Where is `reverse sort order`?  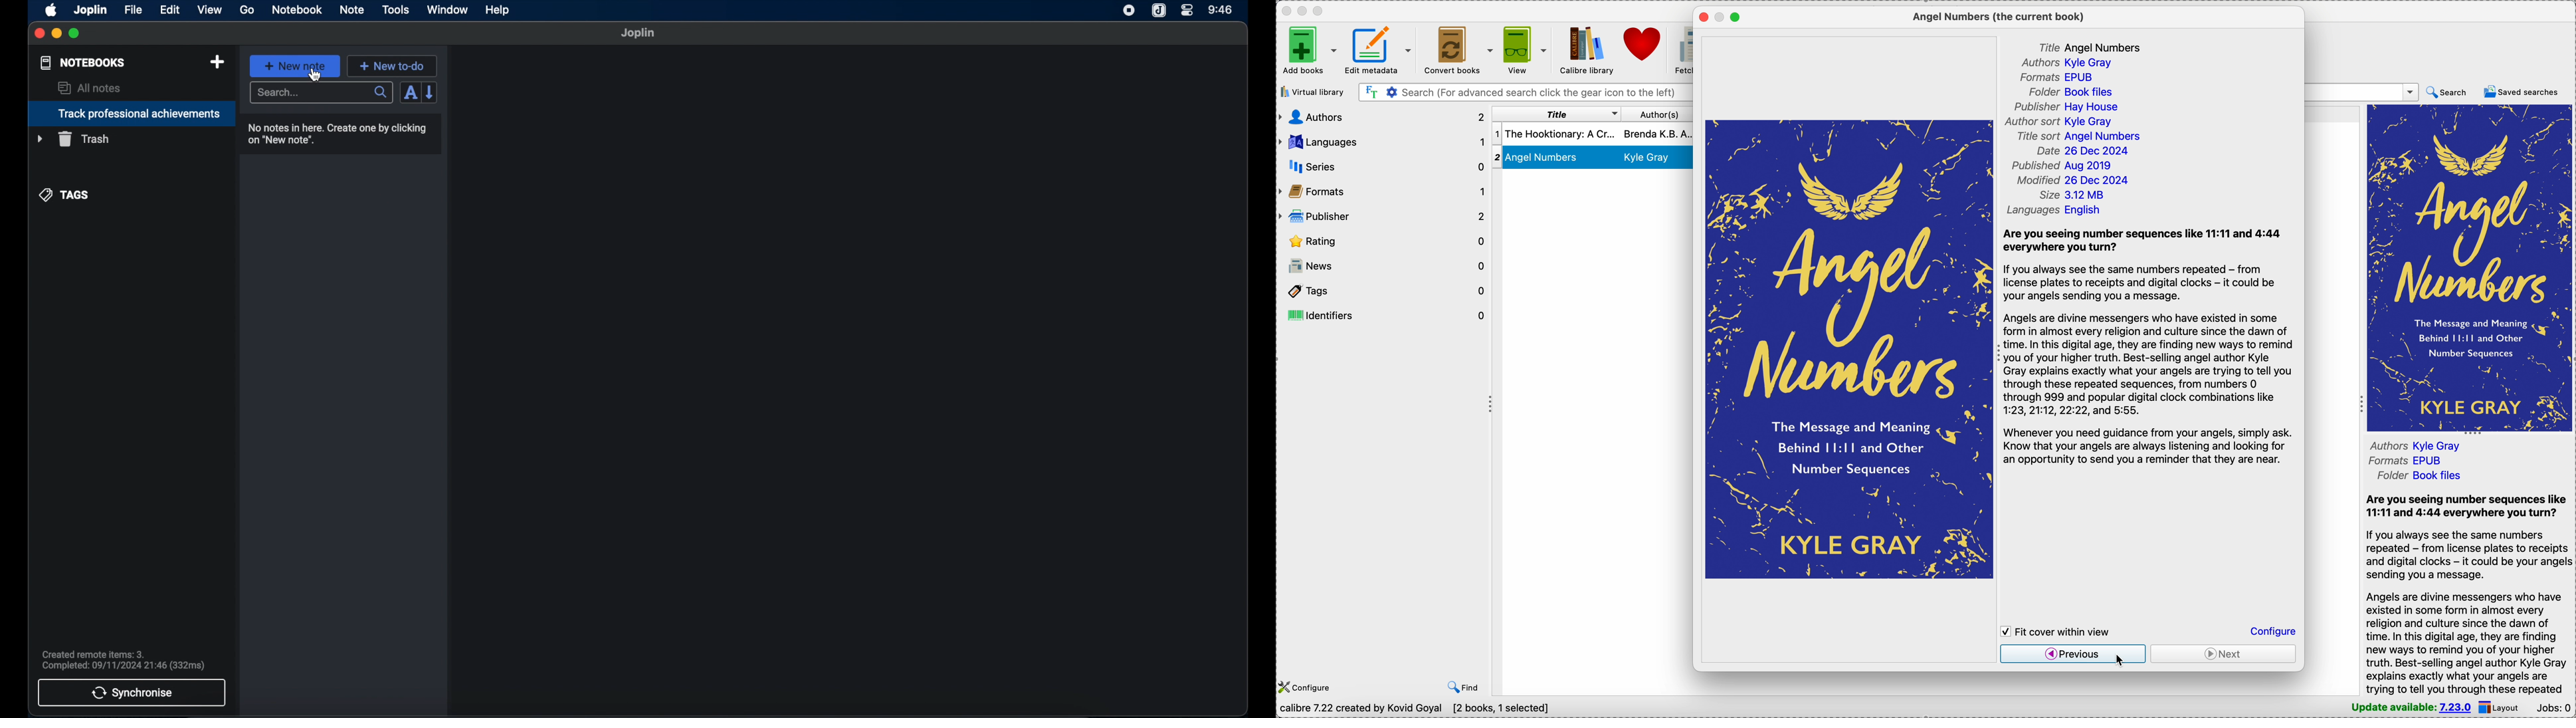 reverse sort order is located at coordinates (431, 92).